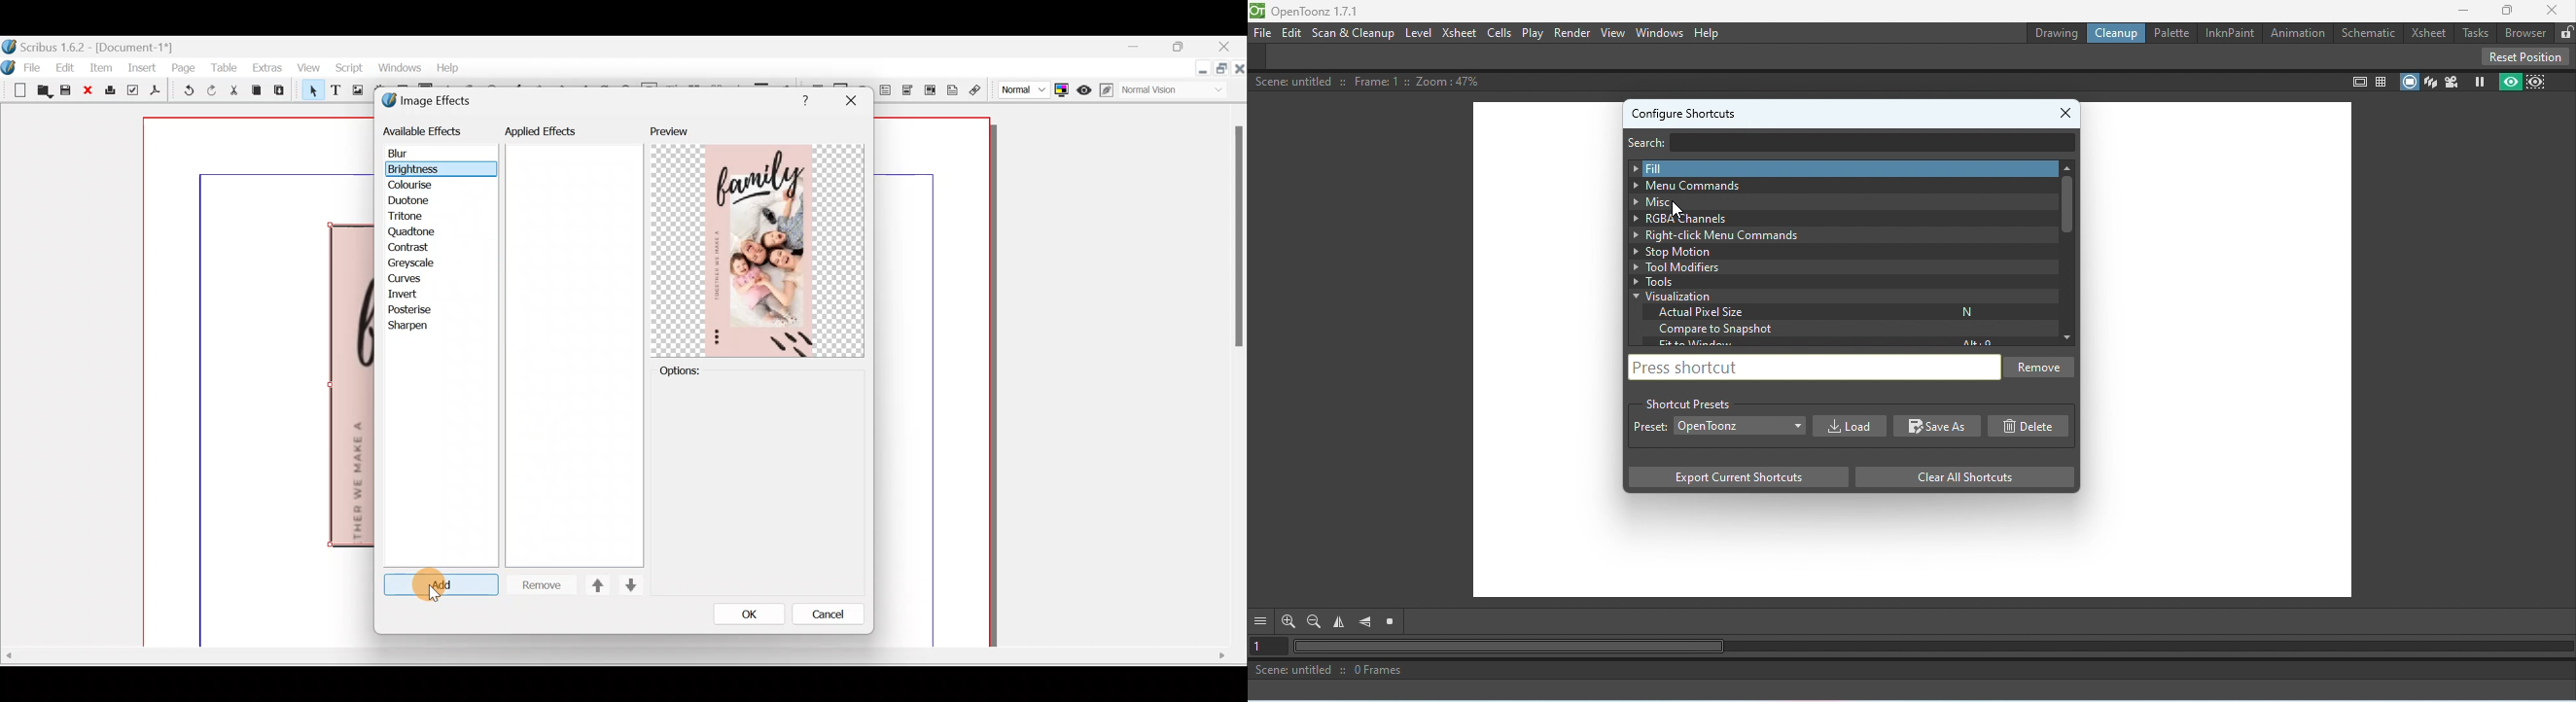  What do you see at coordinates (2033, 426) in the screenshot?
I see `Delete` at bounding box center [2033, 426].